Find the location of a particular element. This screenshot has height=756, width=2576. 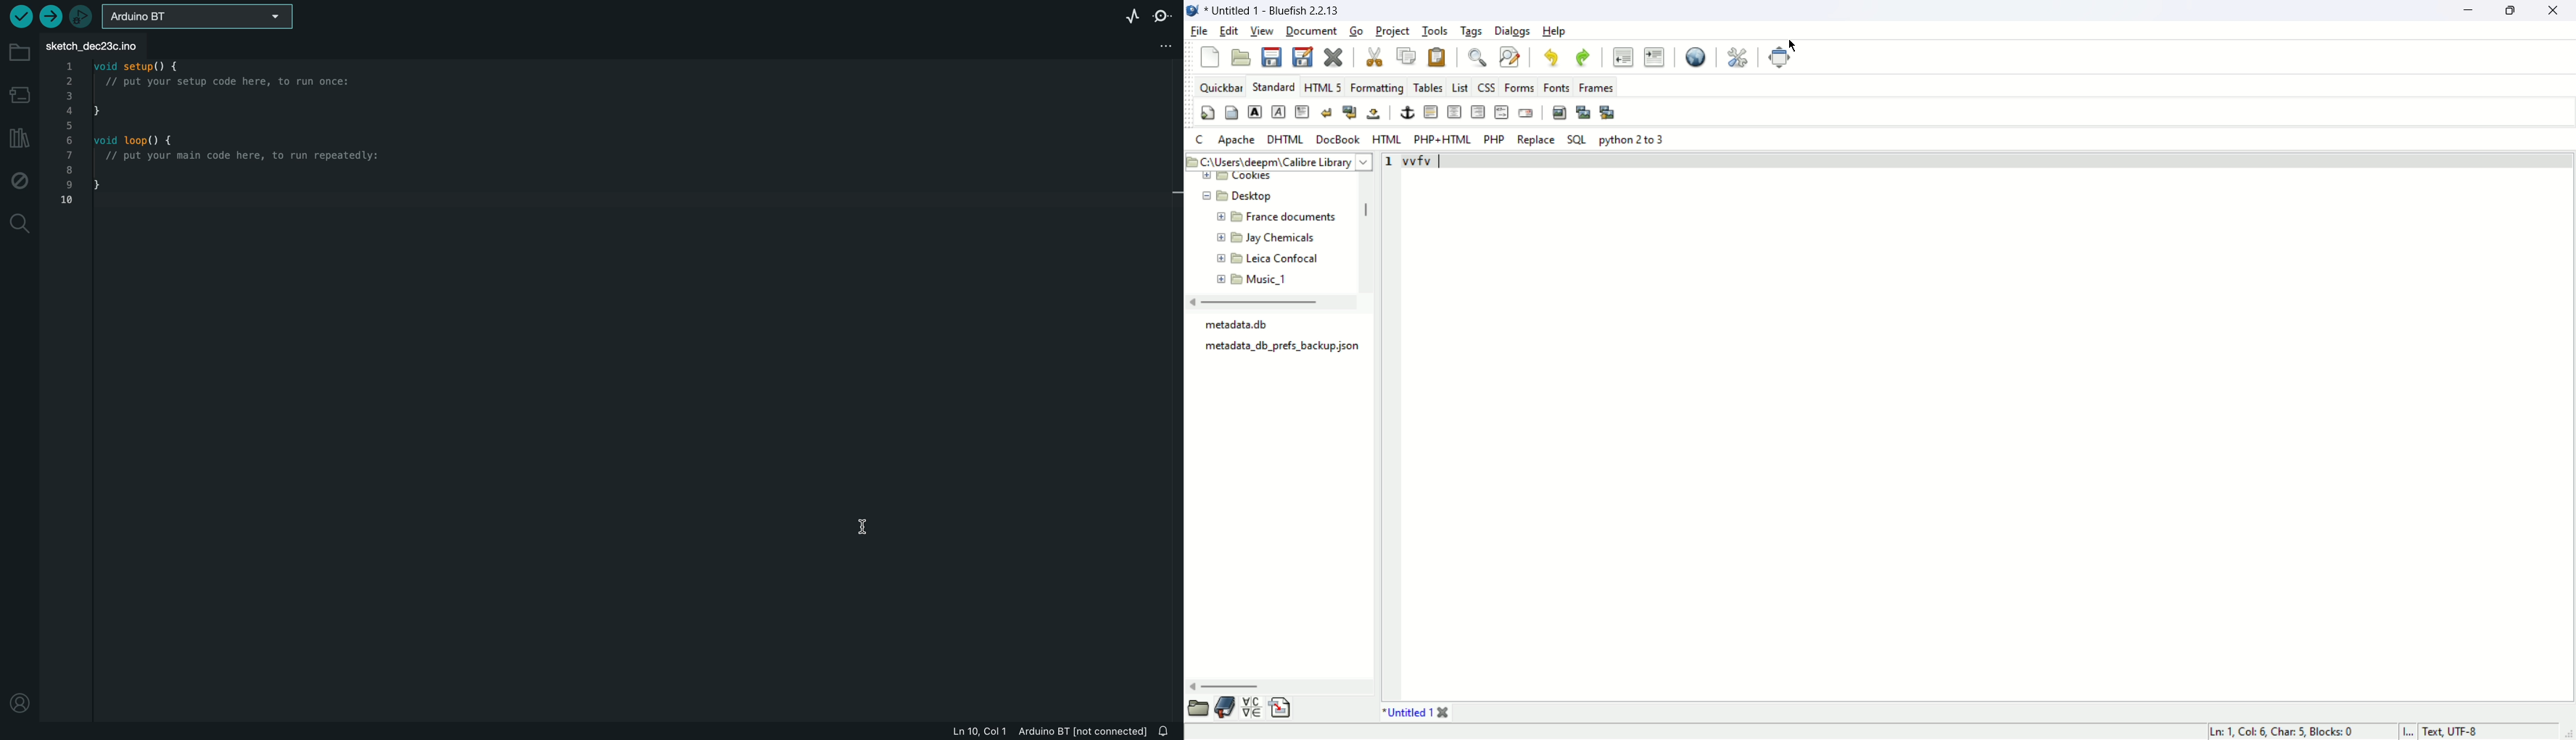

close is located at coordinates (2559, 12).